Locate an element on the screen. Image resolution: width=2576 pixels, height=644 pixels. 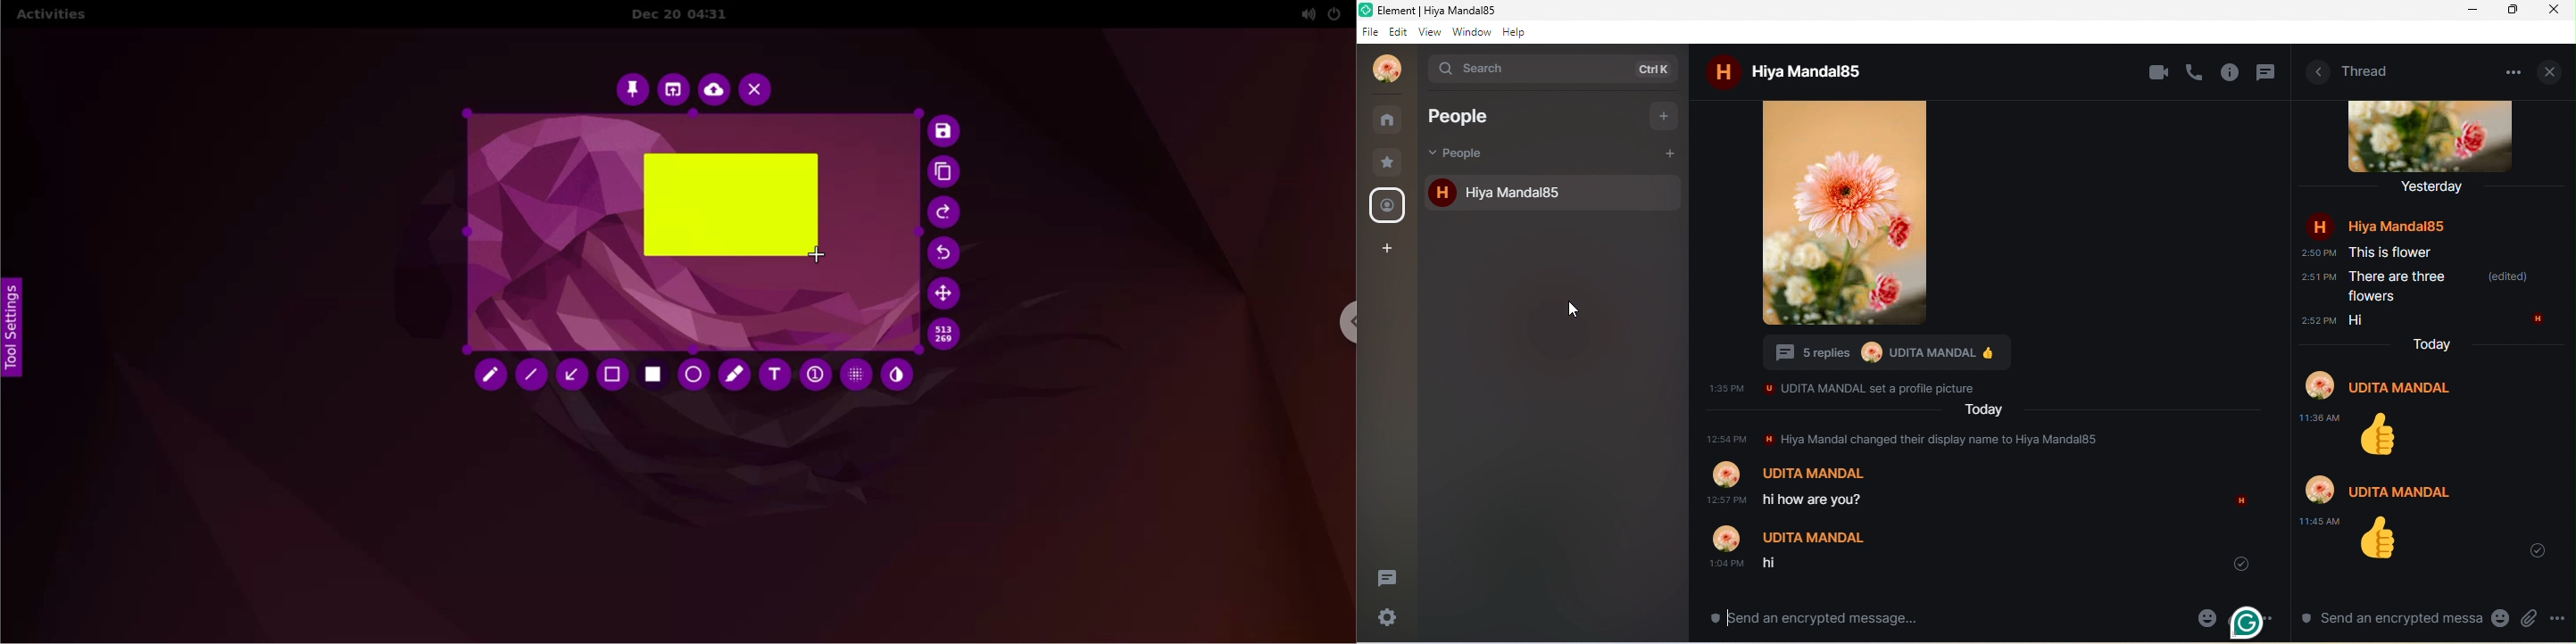
Udita Mandal is located at coordinates (1933, 352).